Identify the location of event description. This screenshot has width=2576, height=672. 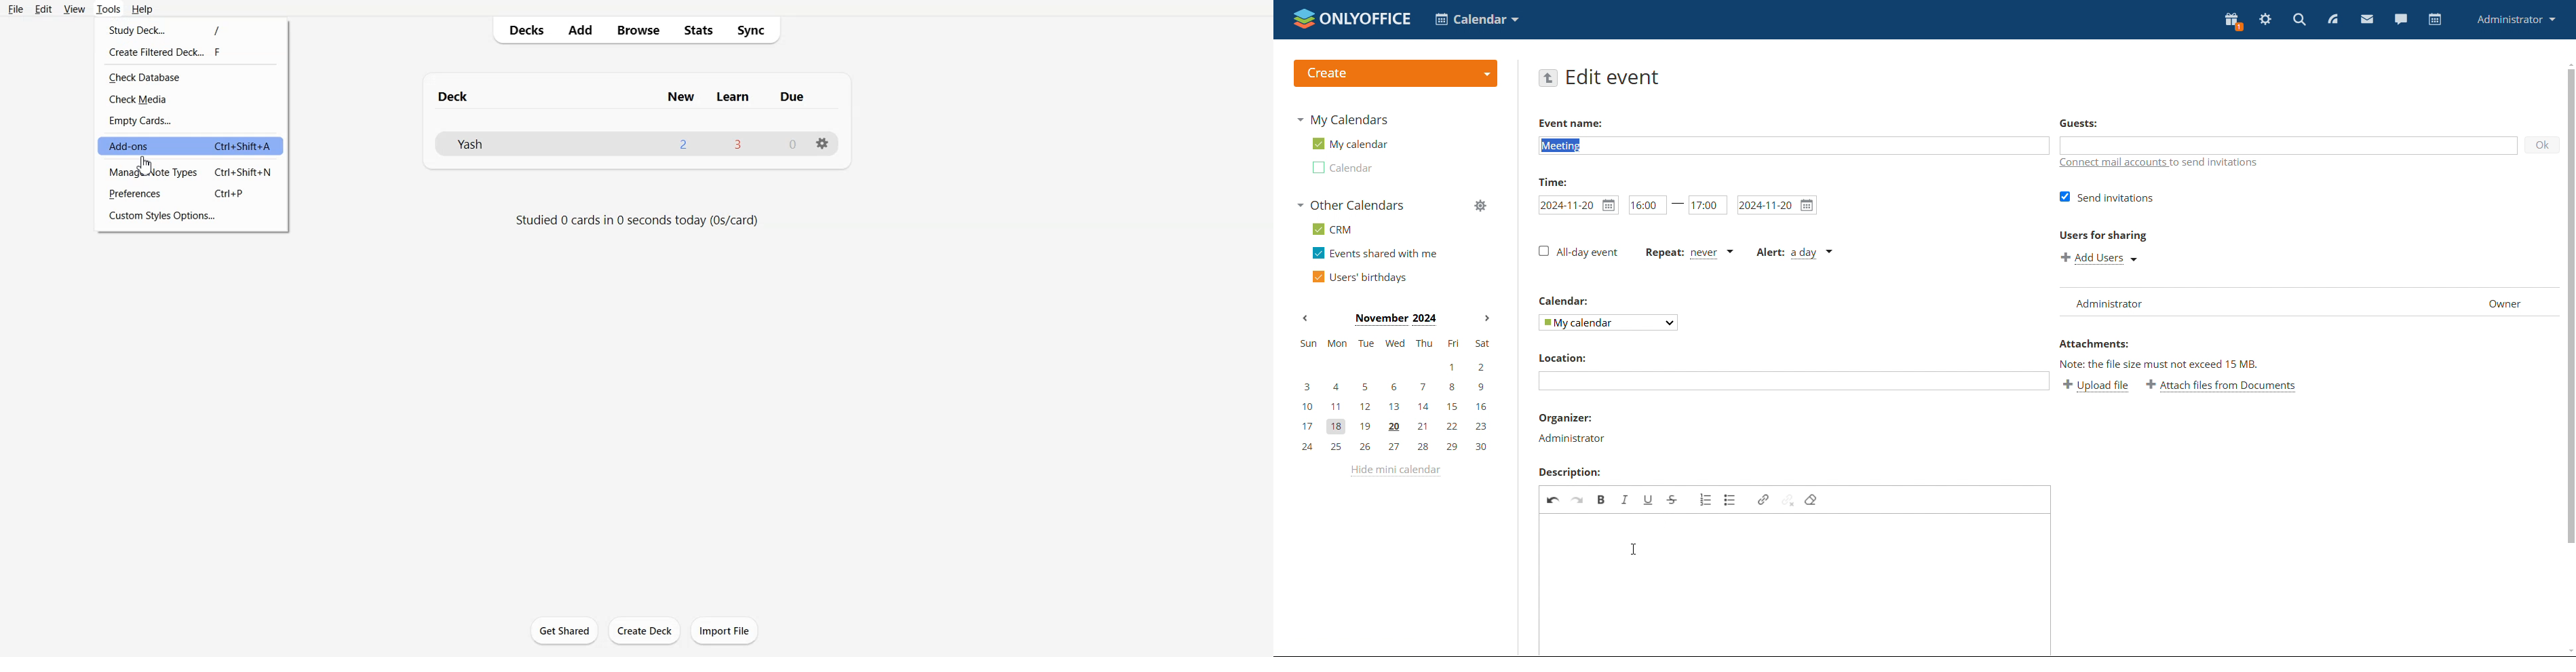
(1794, 584).